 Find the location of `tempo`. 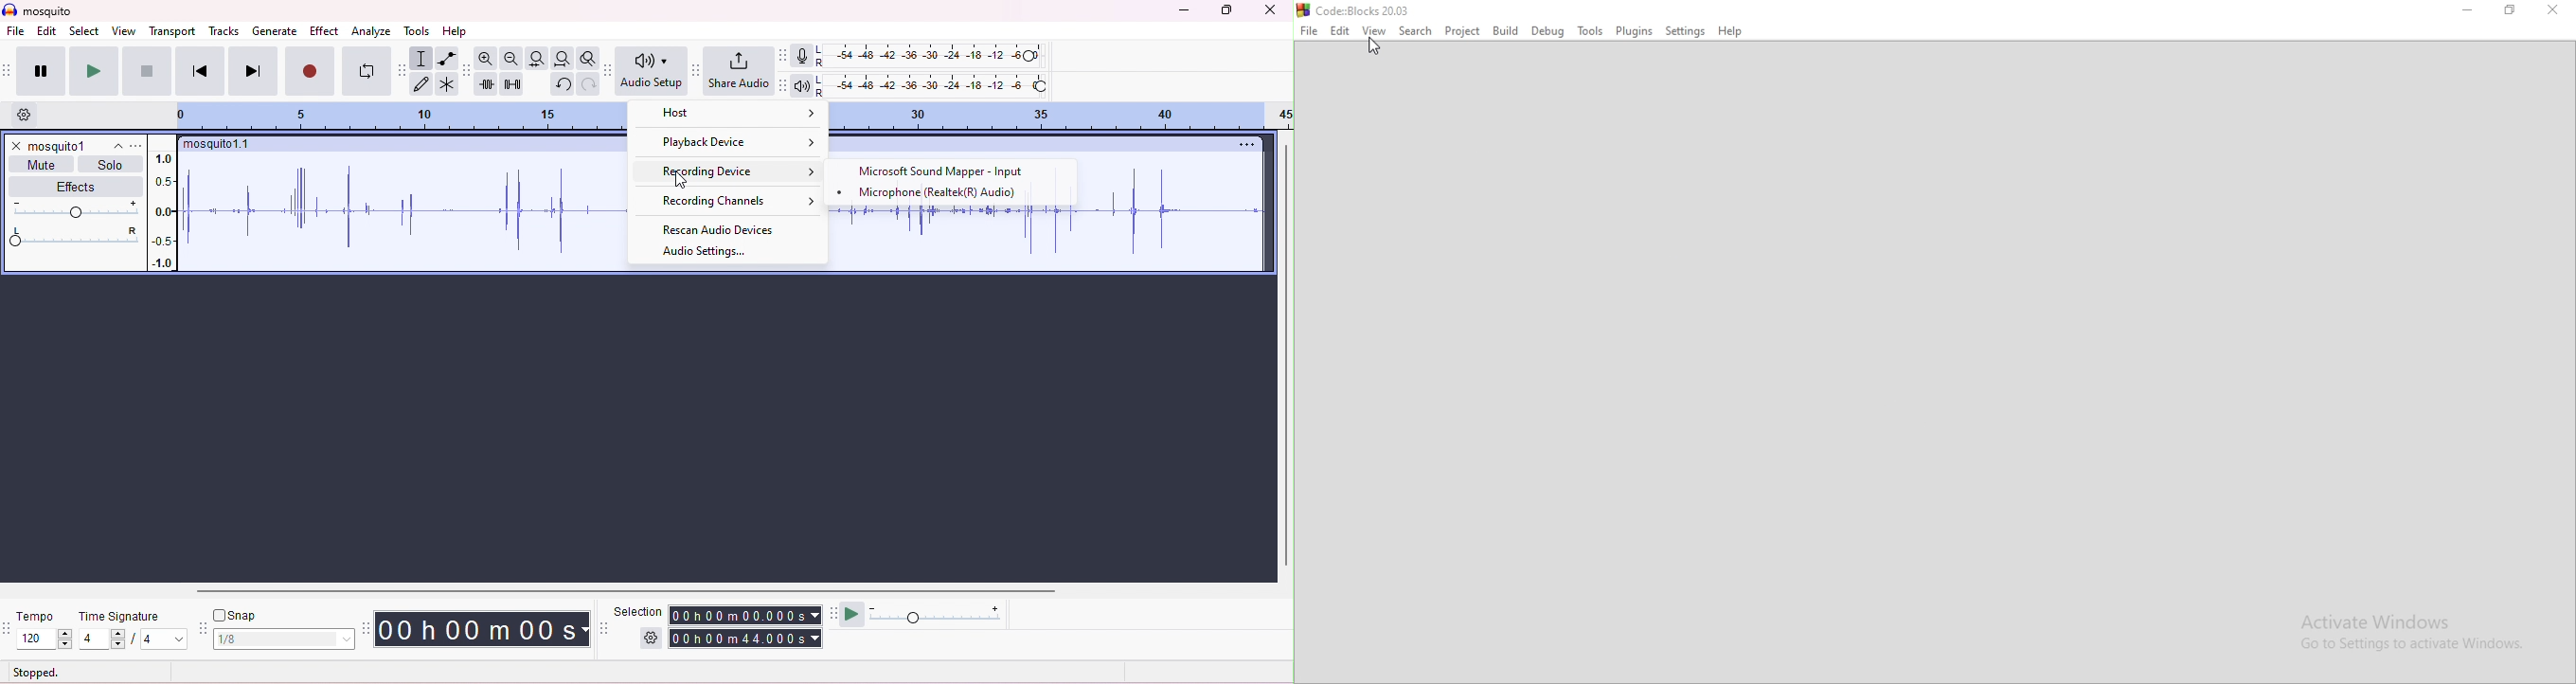

tempo is located at coordinates (33, 616).